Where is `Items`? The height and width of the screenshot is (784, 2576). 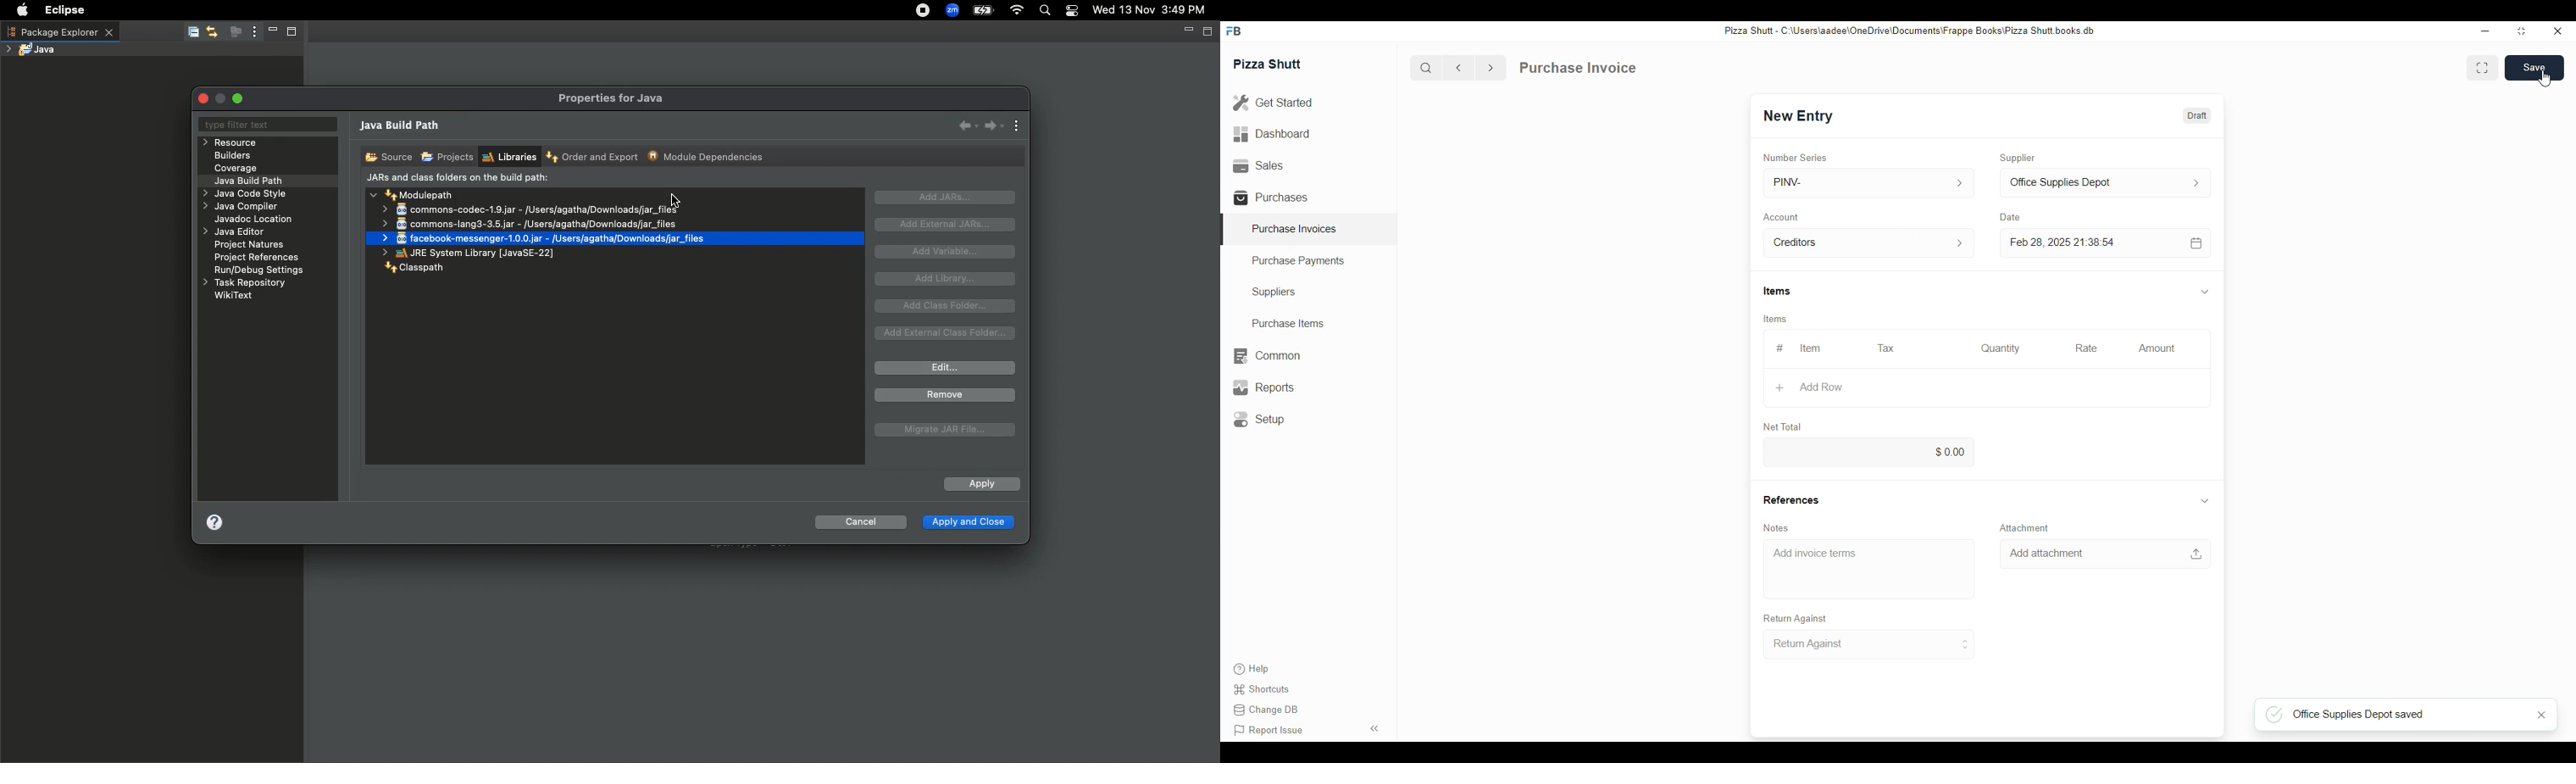
Items is located at coordinates (1775, 290).